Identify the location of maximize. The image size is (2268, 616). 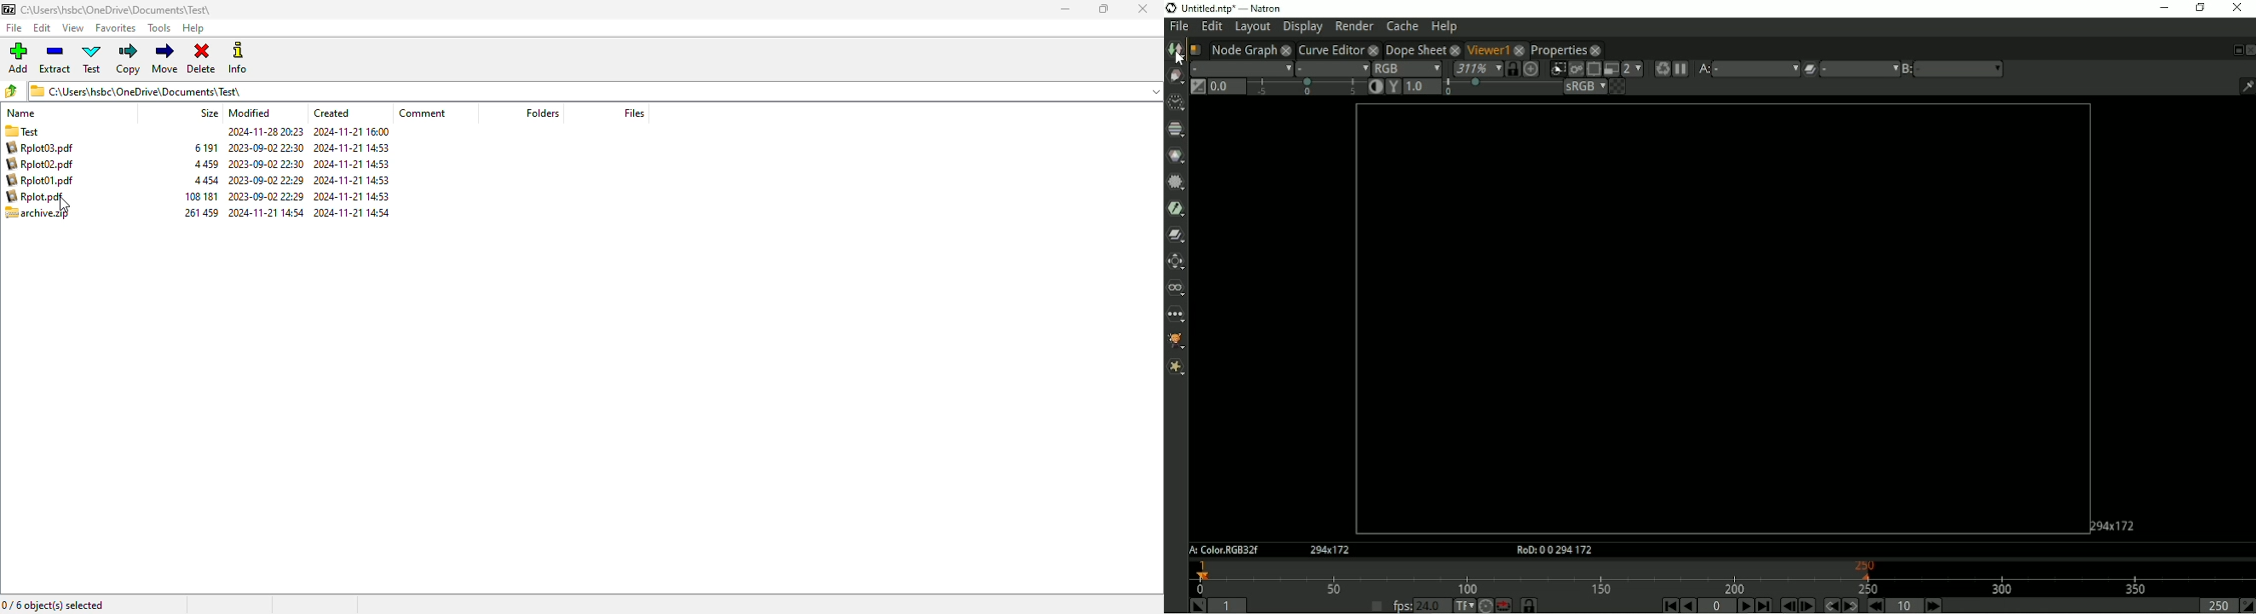
(1104, 8).